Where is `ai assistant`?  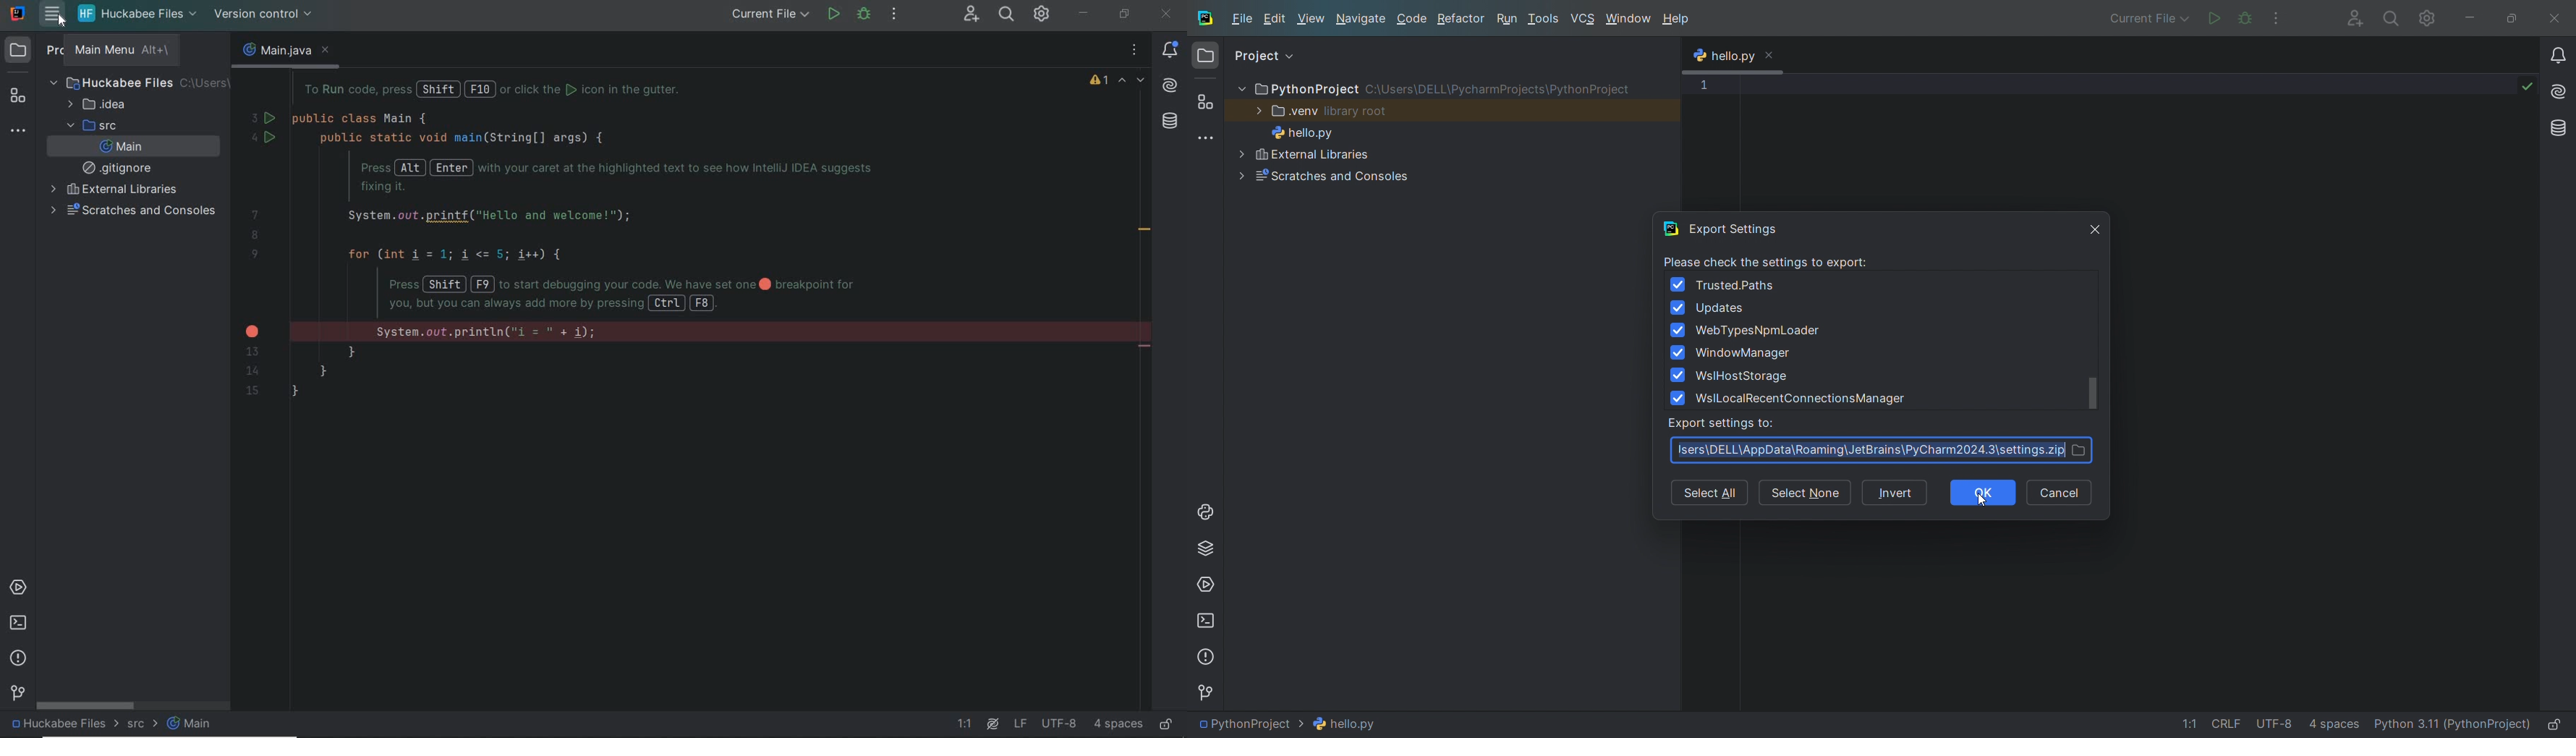
ai assistant is located at coordinates (2558, 92).